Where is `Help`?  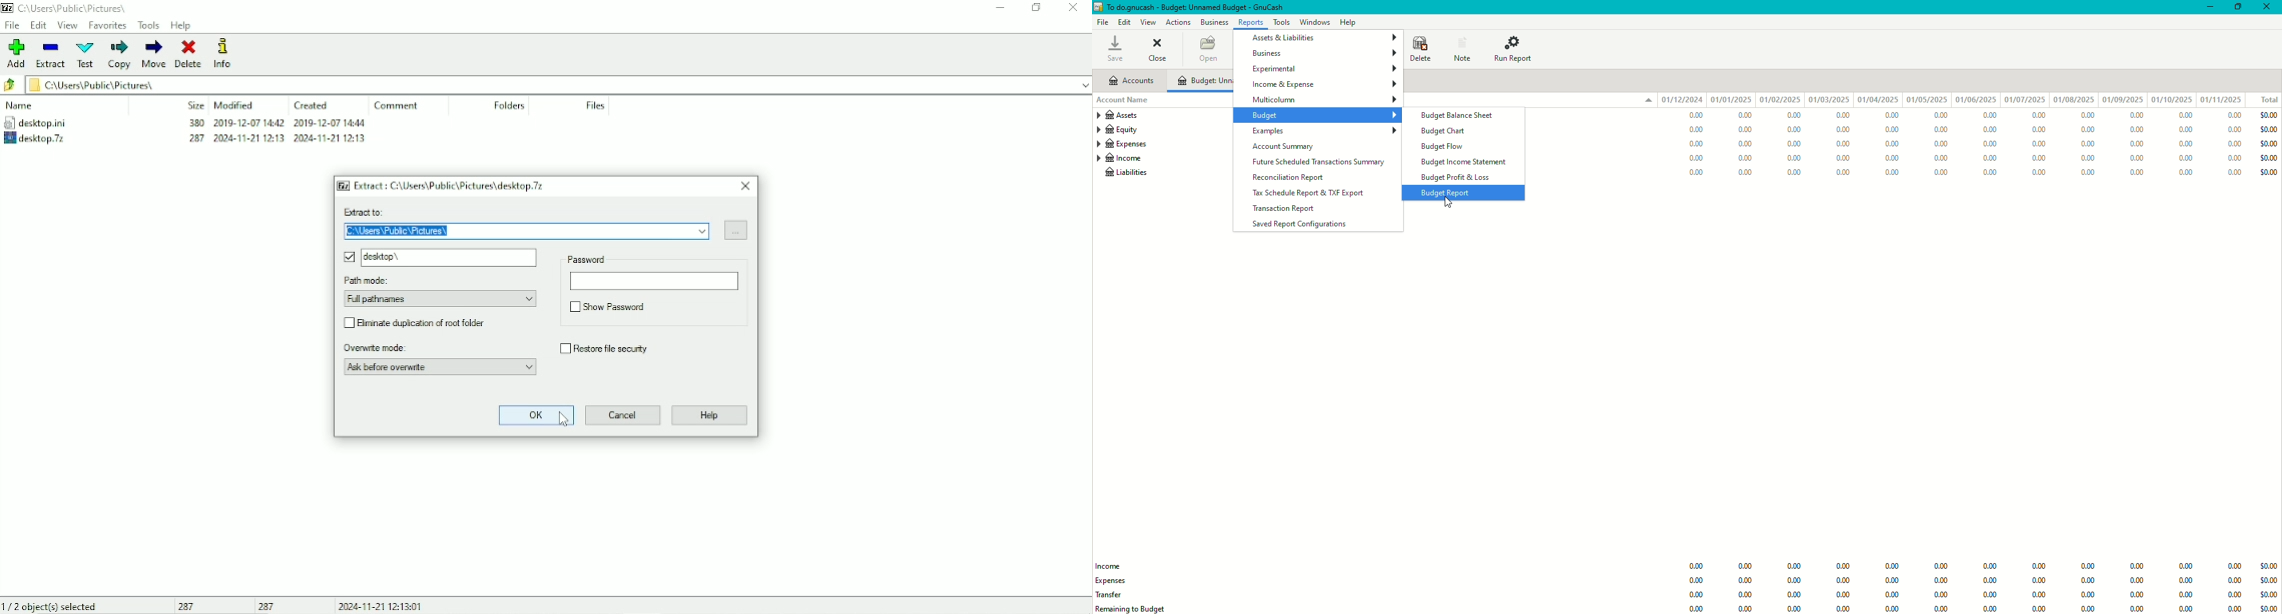
Help is located at coordinates (181, 26).